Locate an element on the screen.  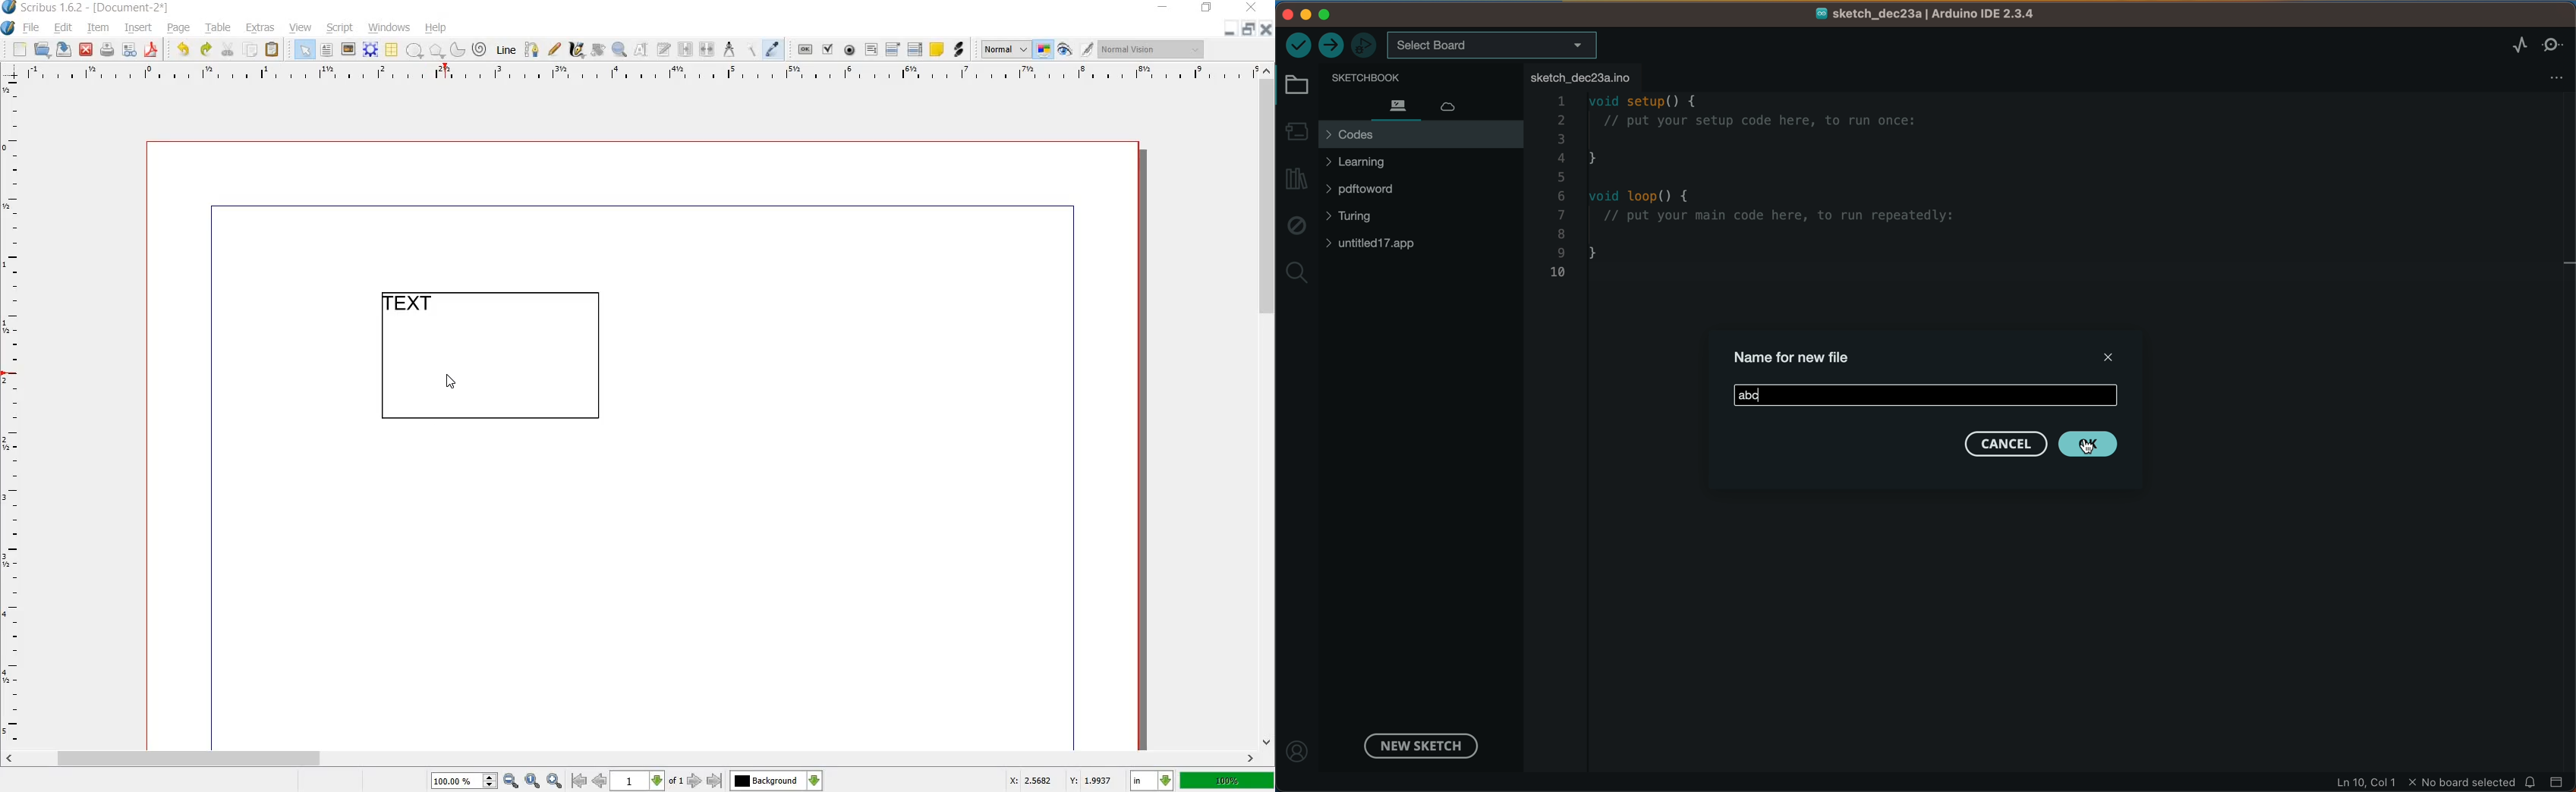
page is located at coordinates (179, 29).